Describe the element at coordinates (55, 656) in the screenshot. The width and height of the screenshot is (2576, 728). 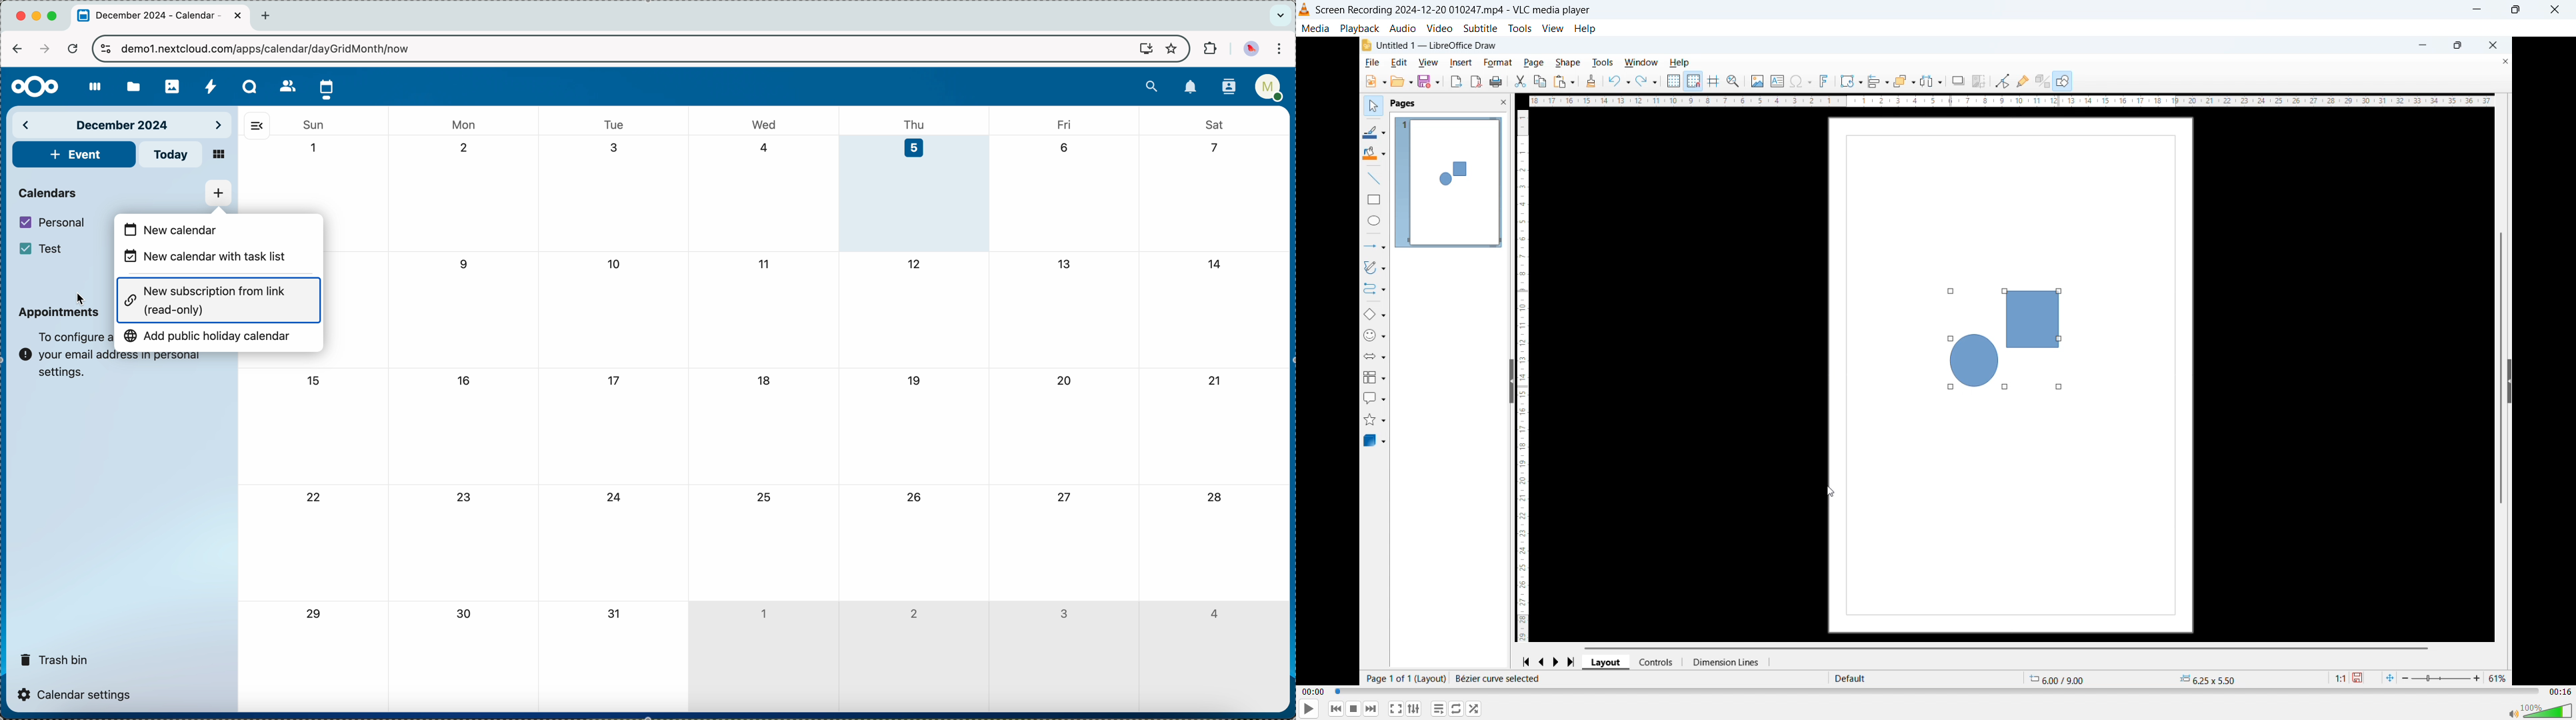
I see `trash bin` at that location.